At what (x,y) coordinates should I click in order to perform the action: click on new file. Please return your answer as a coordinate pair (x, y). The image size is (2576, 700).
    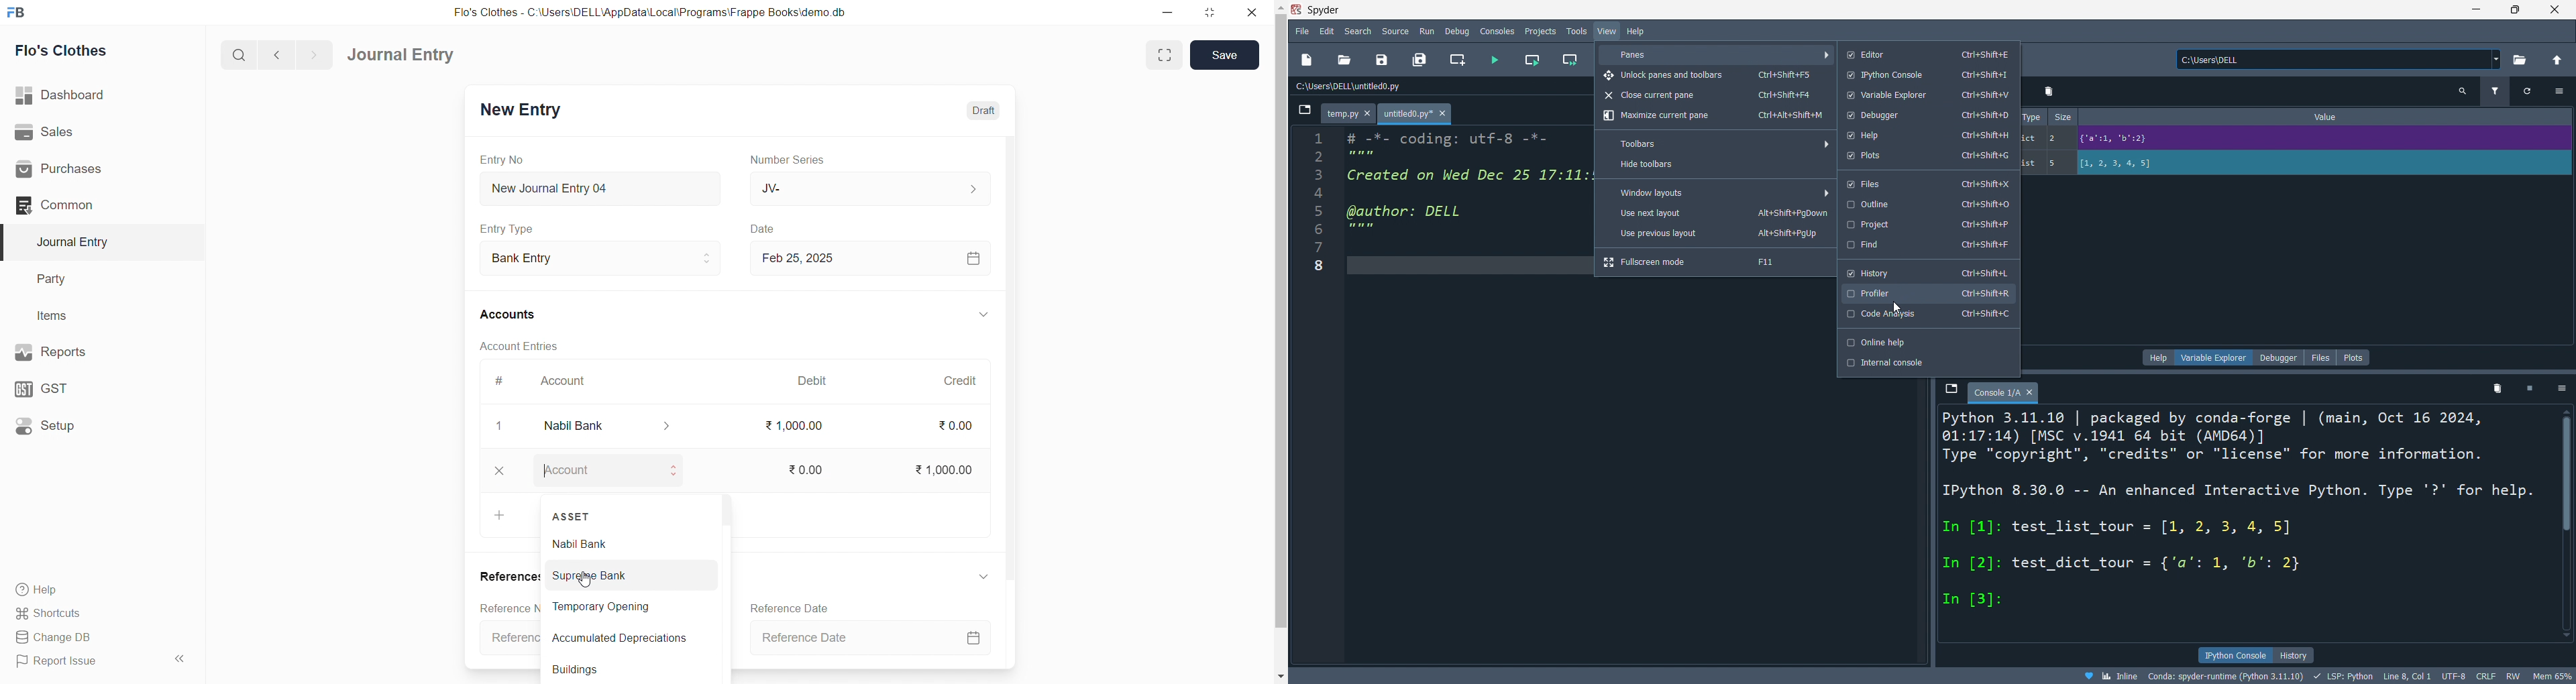
    Looking at the image, I should click on (1307, 60).